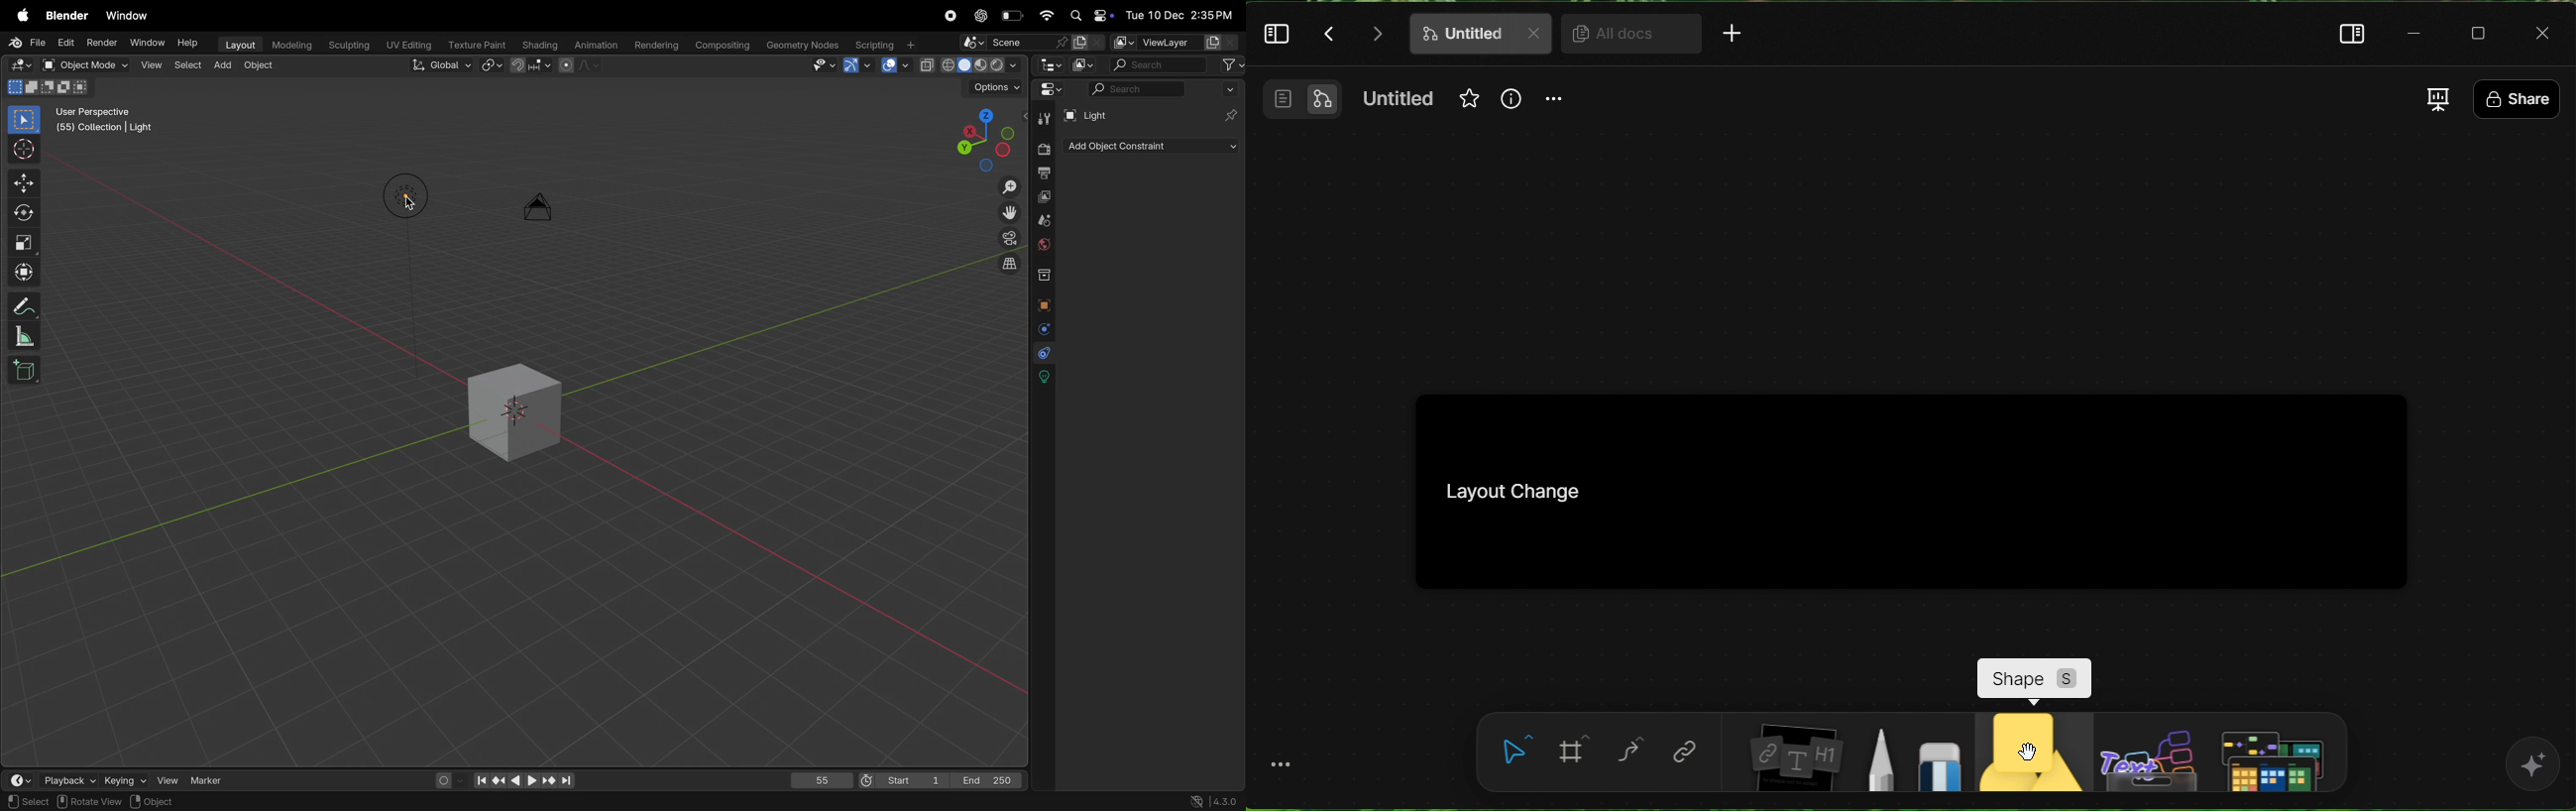 The width and height of the screenshot is (2576, 812). Describe the element at coordinates (1281, 764) in the screenshot. I see `more` at that location.